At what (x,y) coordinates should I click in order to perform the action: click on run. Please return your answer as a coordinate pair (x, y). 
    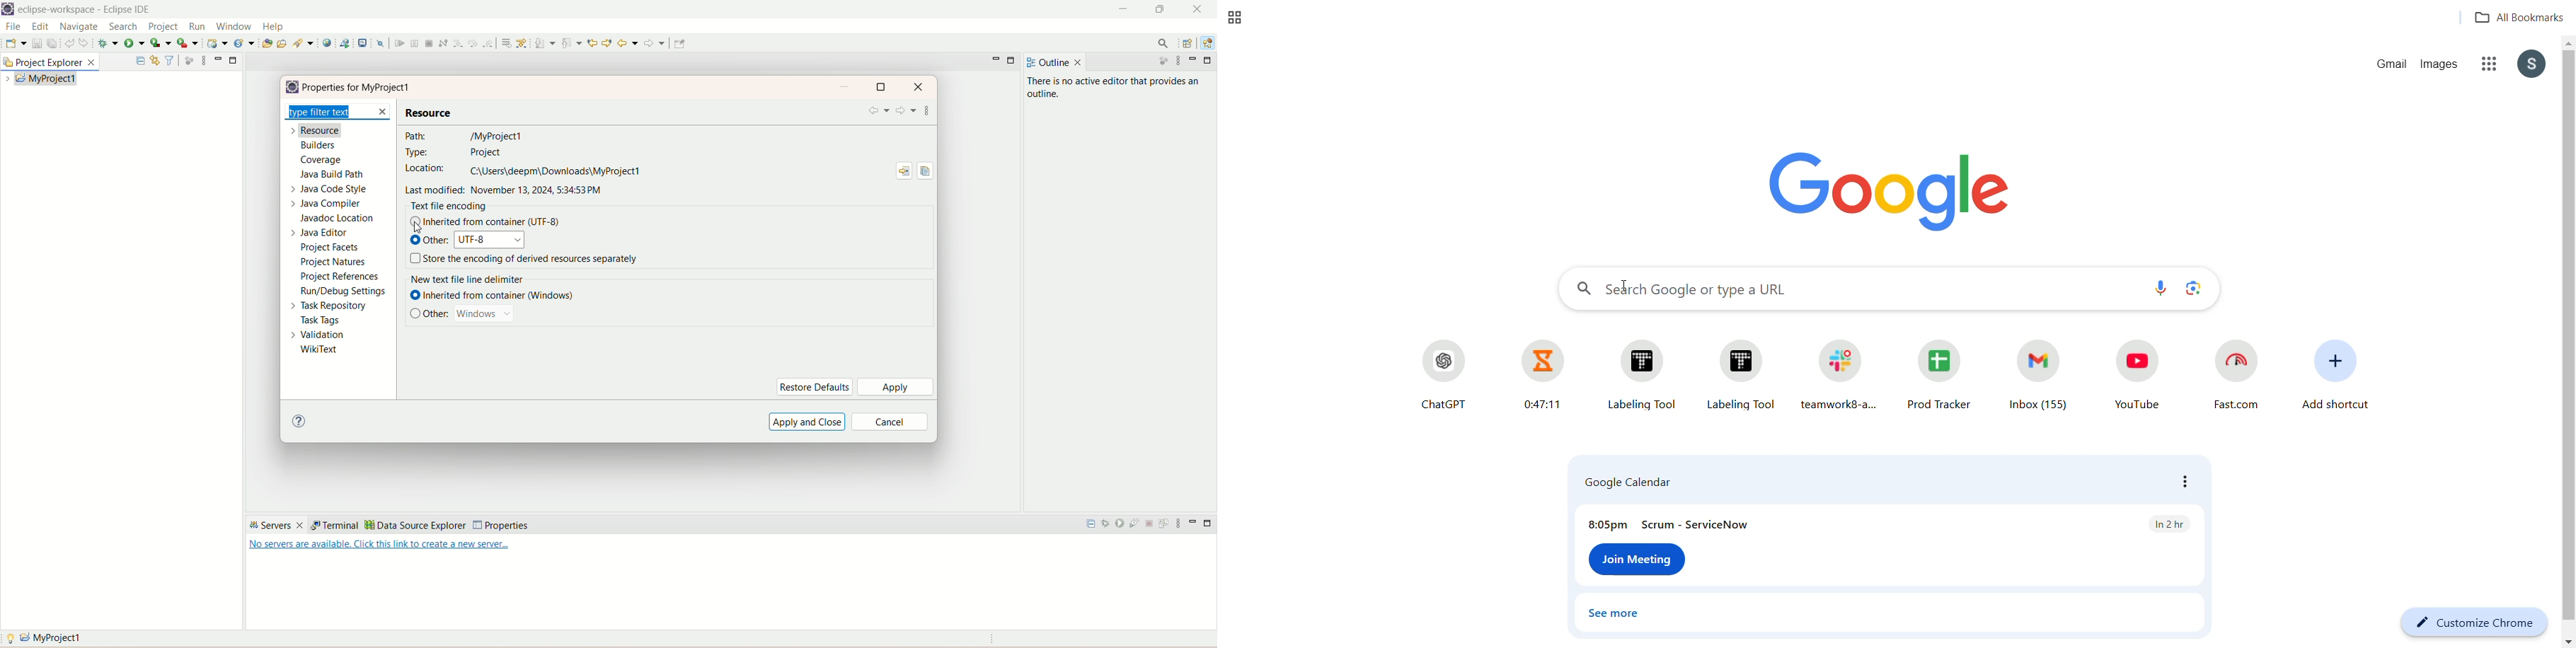
    Looking at the image, I should click on (136, 43).